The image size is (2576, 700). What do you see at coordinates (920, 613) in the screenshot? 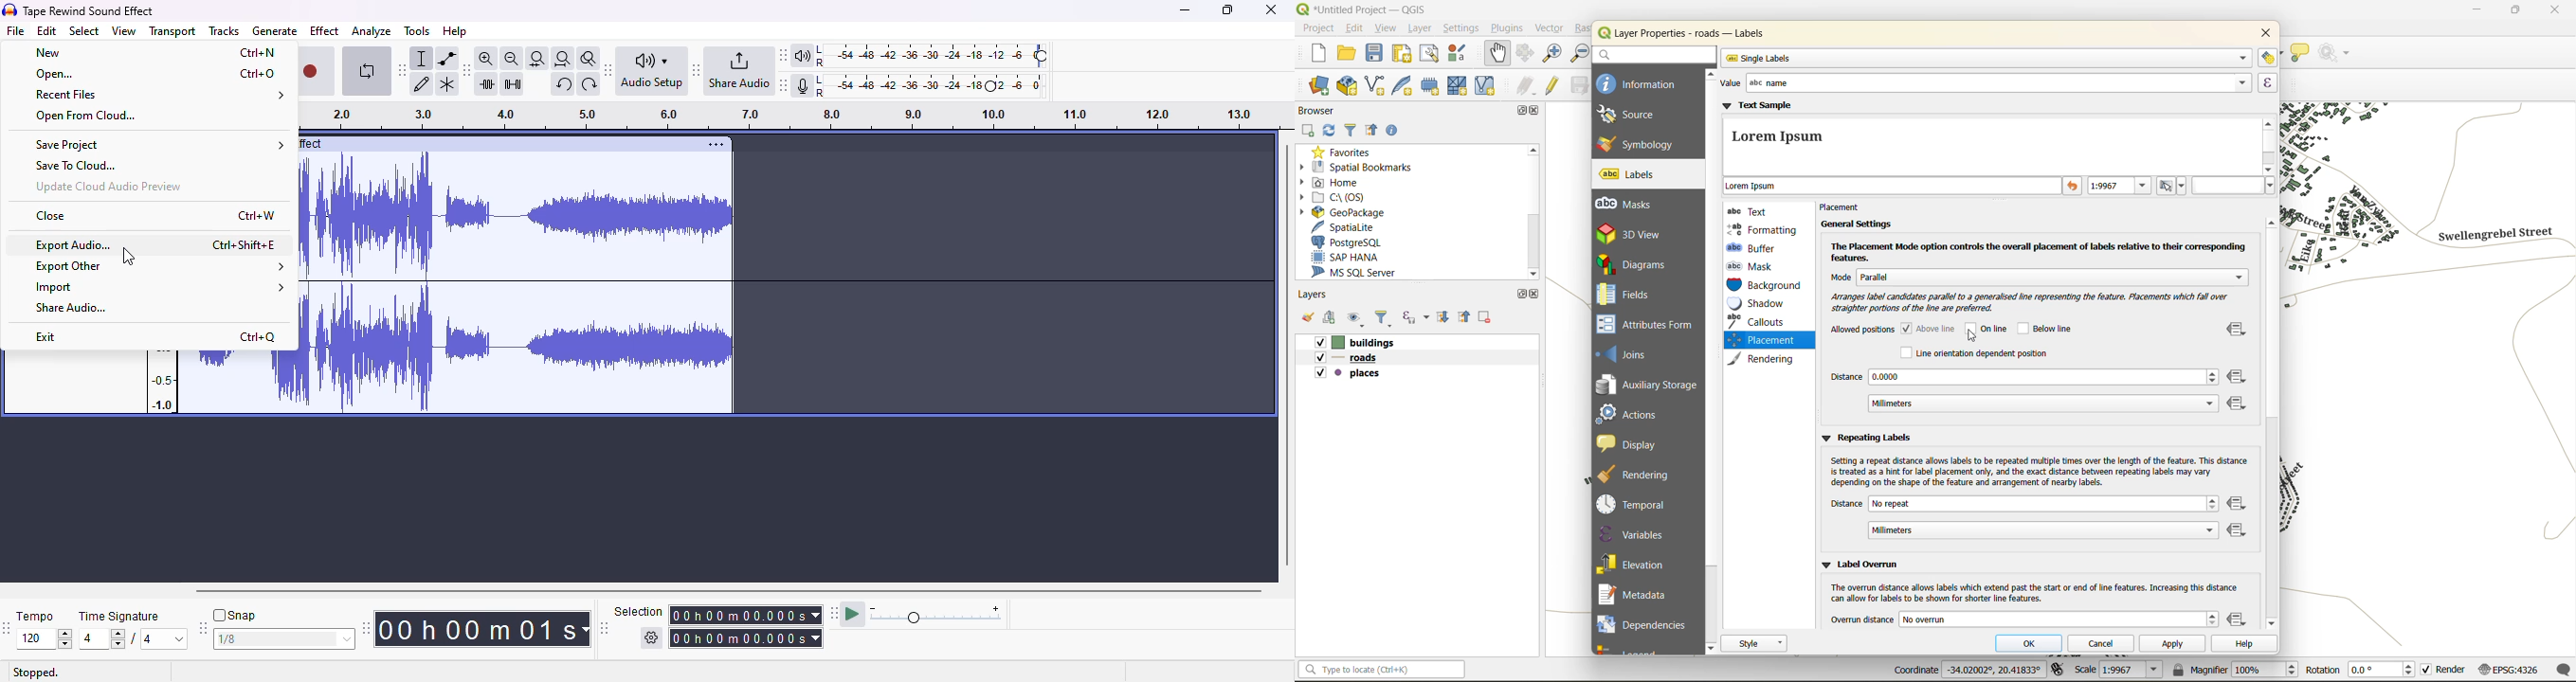
I see `audacity play-at-speed toolbar` at bounding box center [920, 613].